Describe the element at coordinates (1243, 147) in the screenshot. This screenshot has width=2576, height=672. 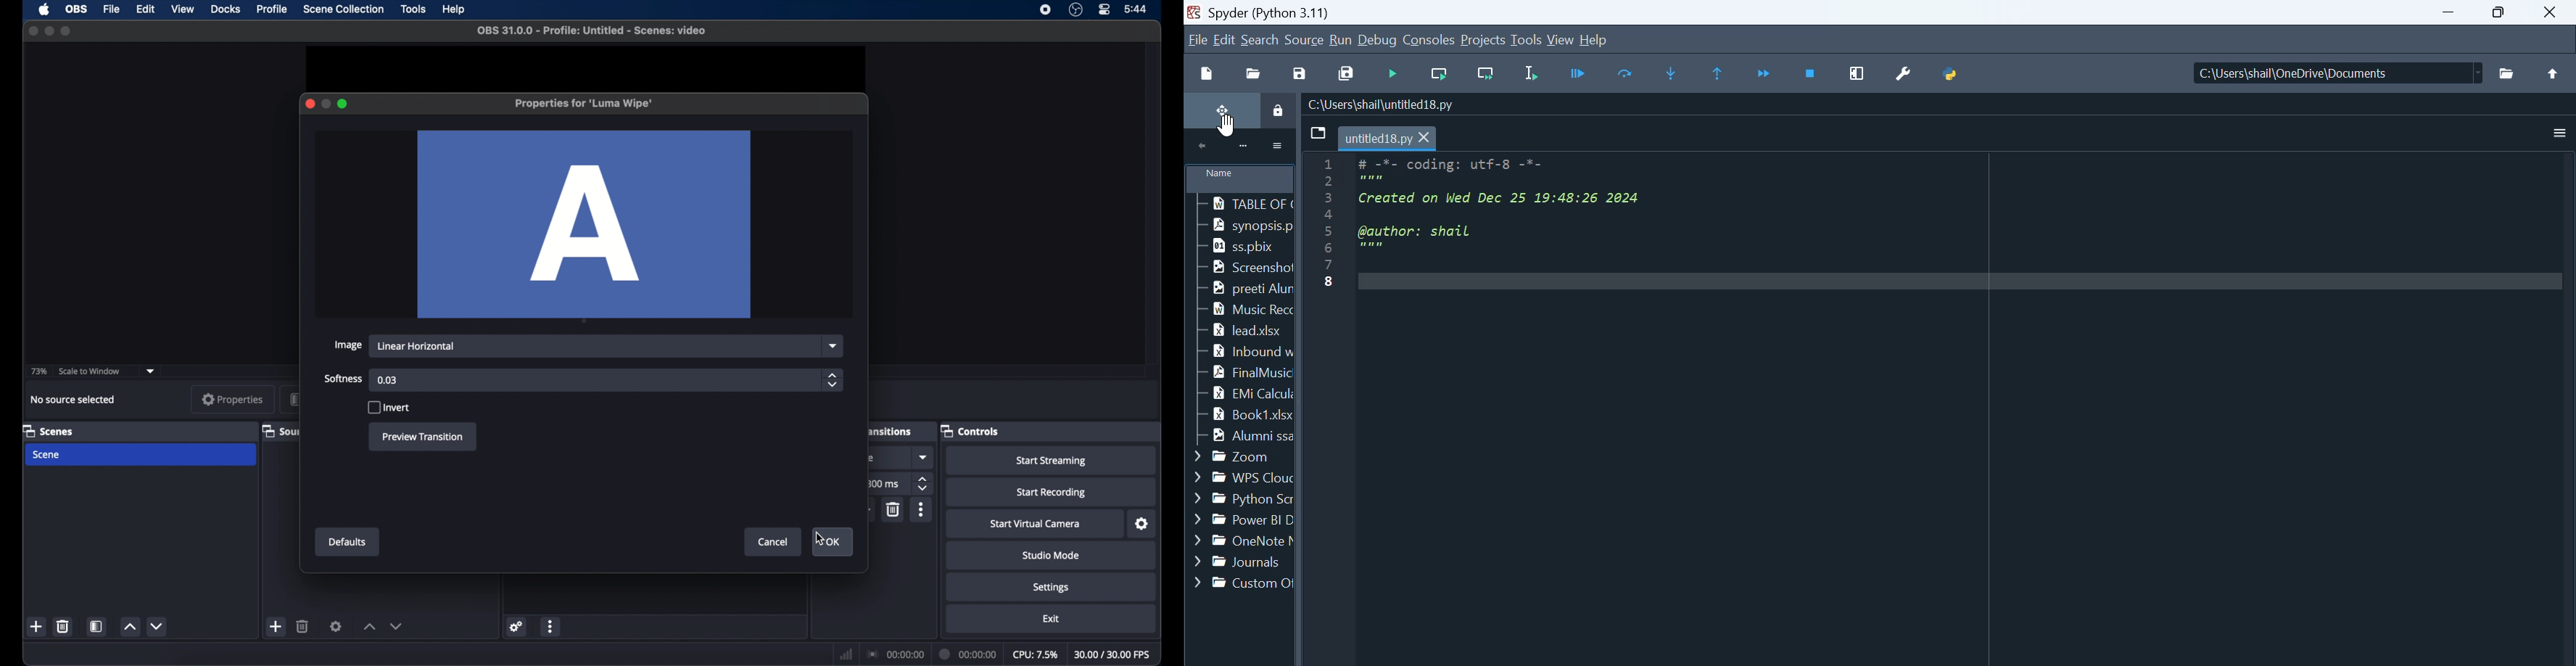
I see `icon` at that location.